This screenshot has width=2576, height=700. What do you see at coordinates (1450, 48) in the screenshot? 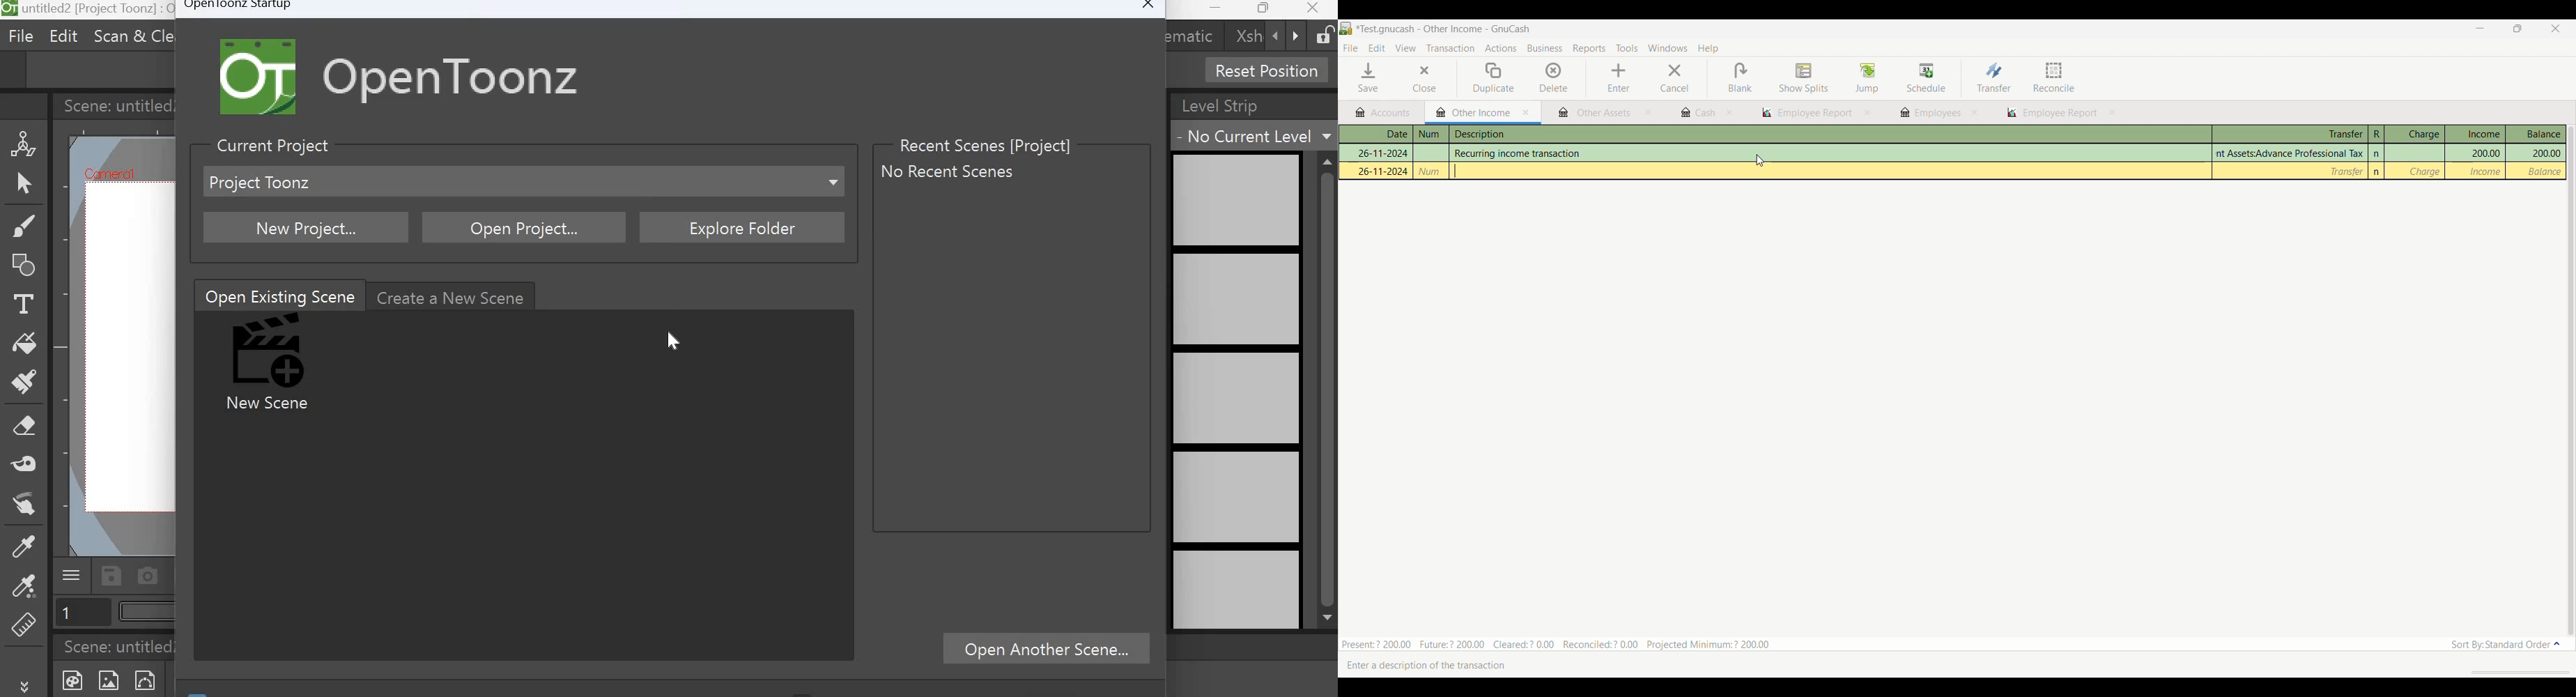
I see `Transaction menu` at bounding box center [1450, 48].